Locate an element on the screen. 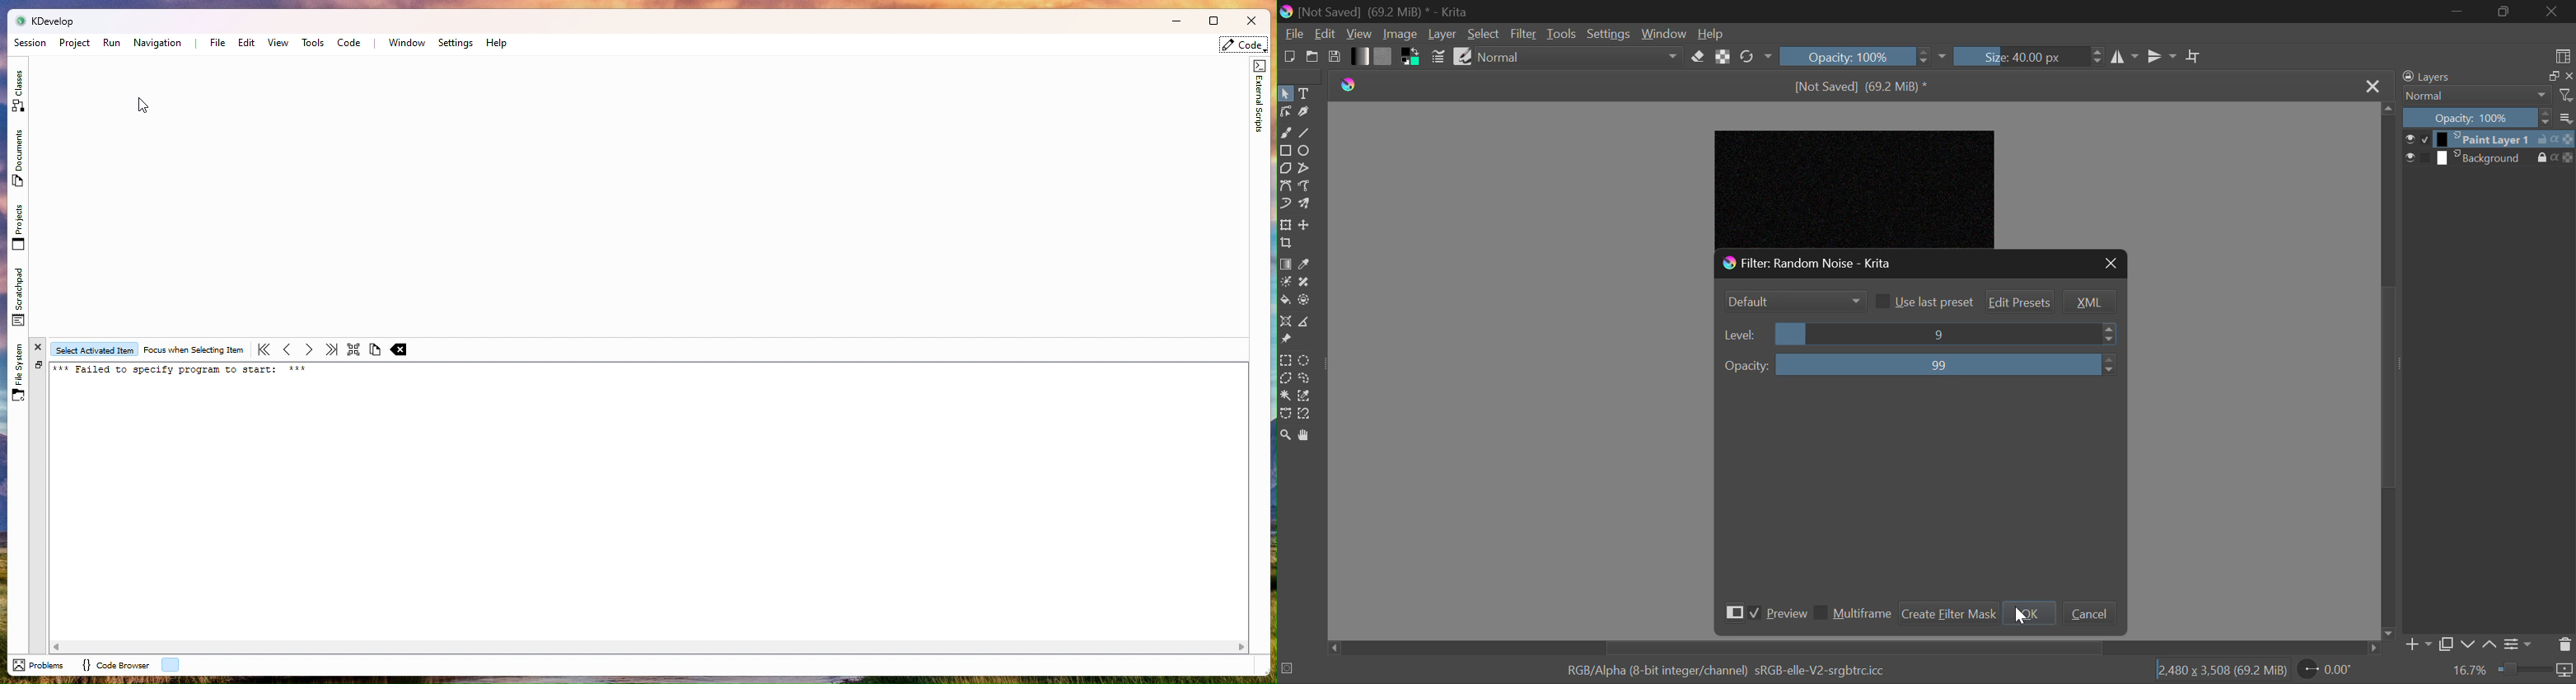 This screenshot has width=2576, height=700. Save is located at coordinates (1335, 58).